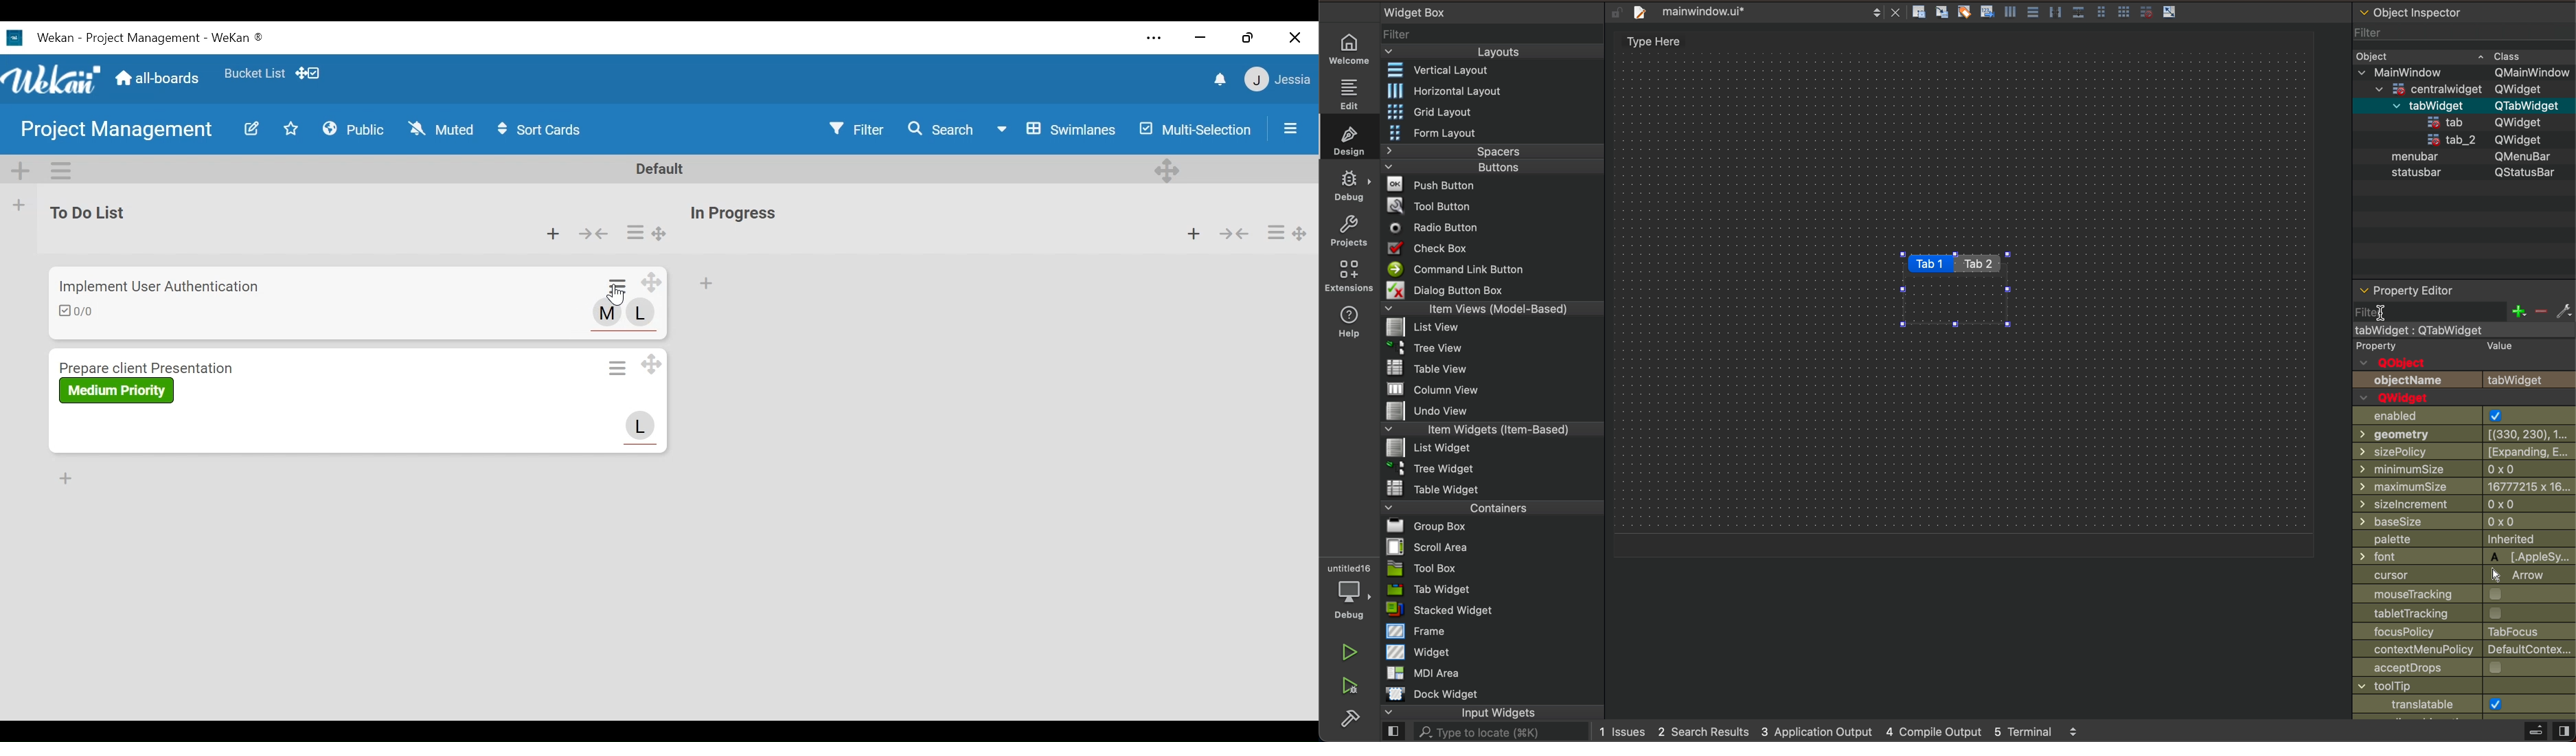 This screenshot has height=756, width=2576. Describe the element at coordinates (1275, 232) in the screenshot. I see `Card actions` at that location.